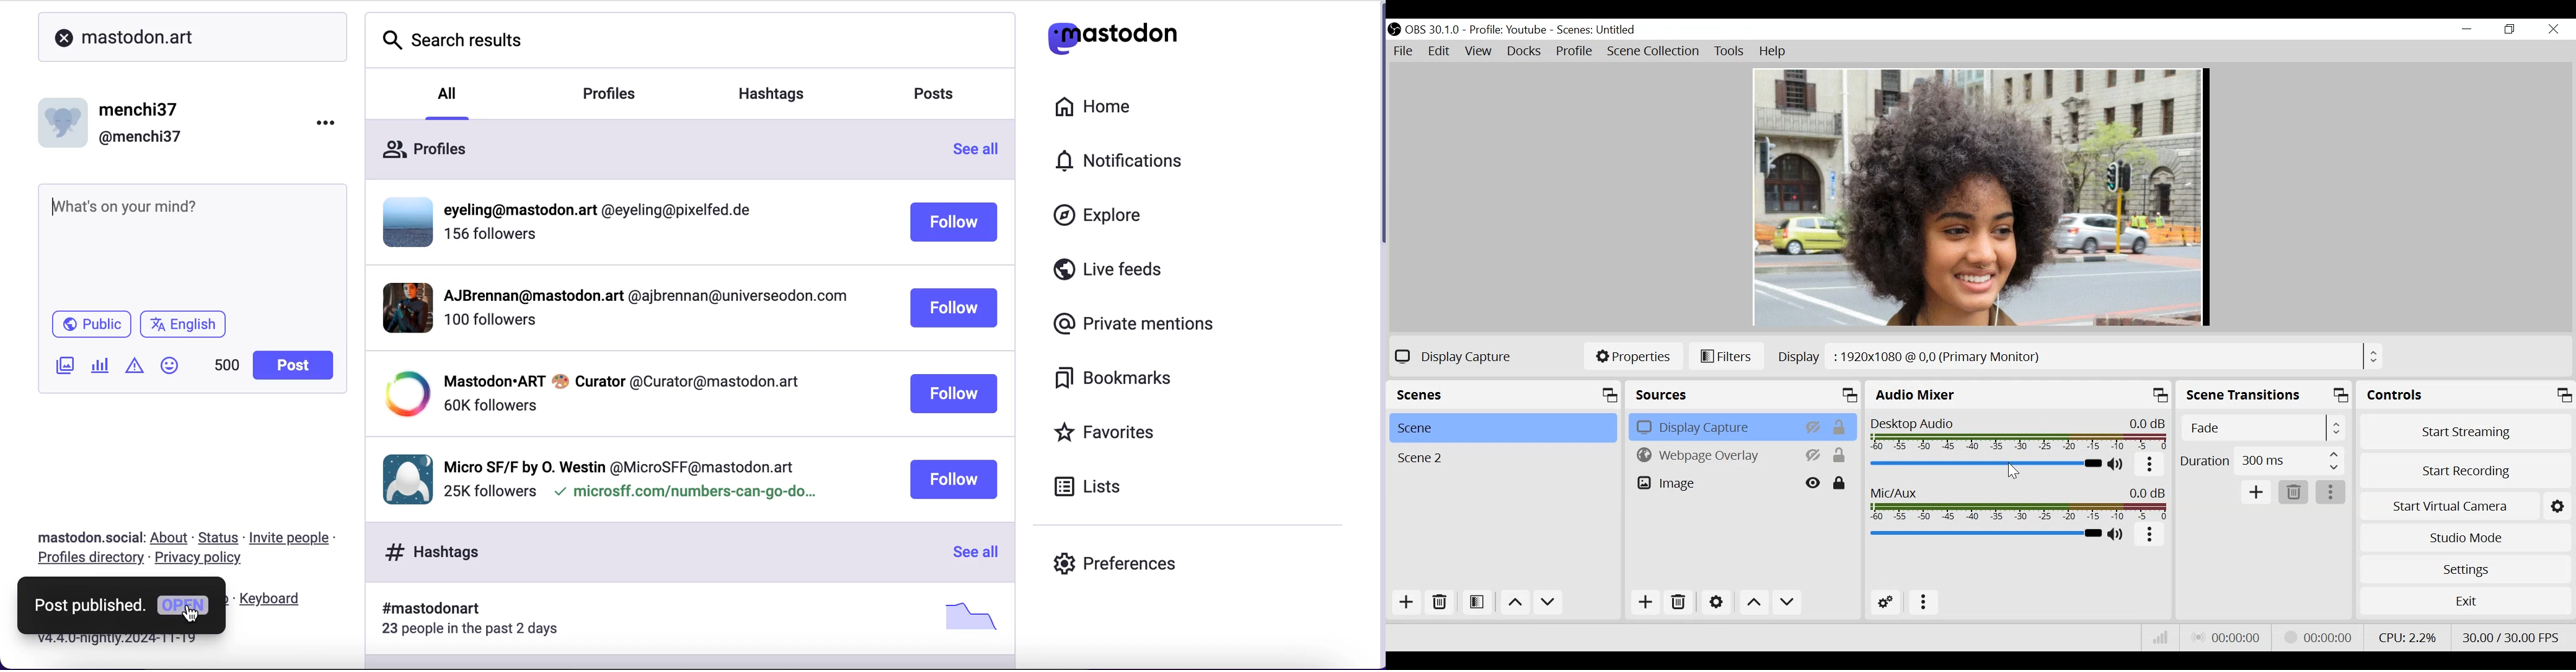  I want to click on Scene Collection, so click(1653, 50).